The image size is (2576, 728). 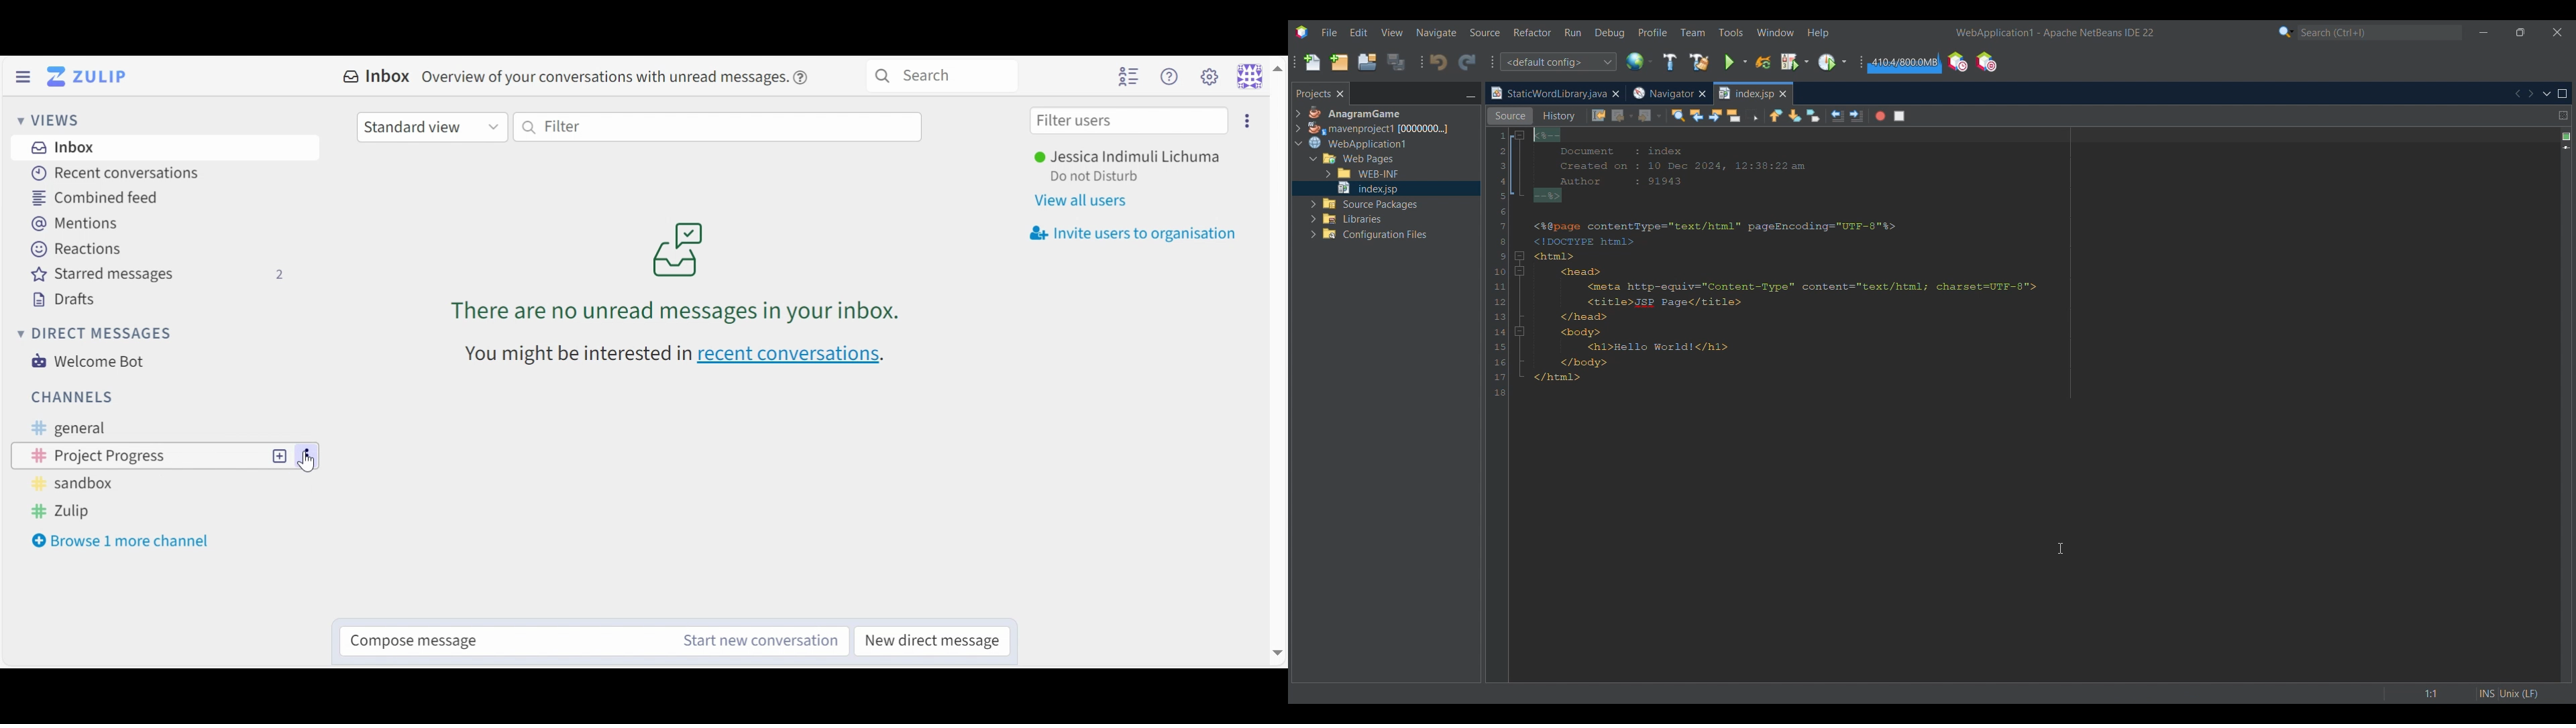 I want to click on Invite user to organisation, so click(x=1130, y=235).